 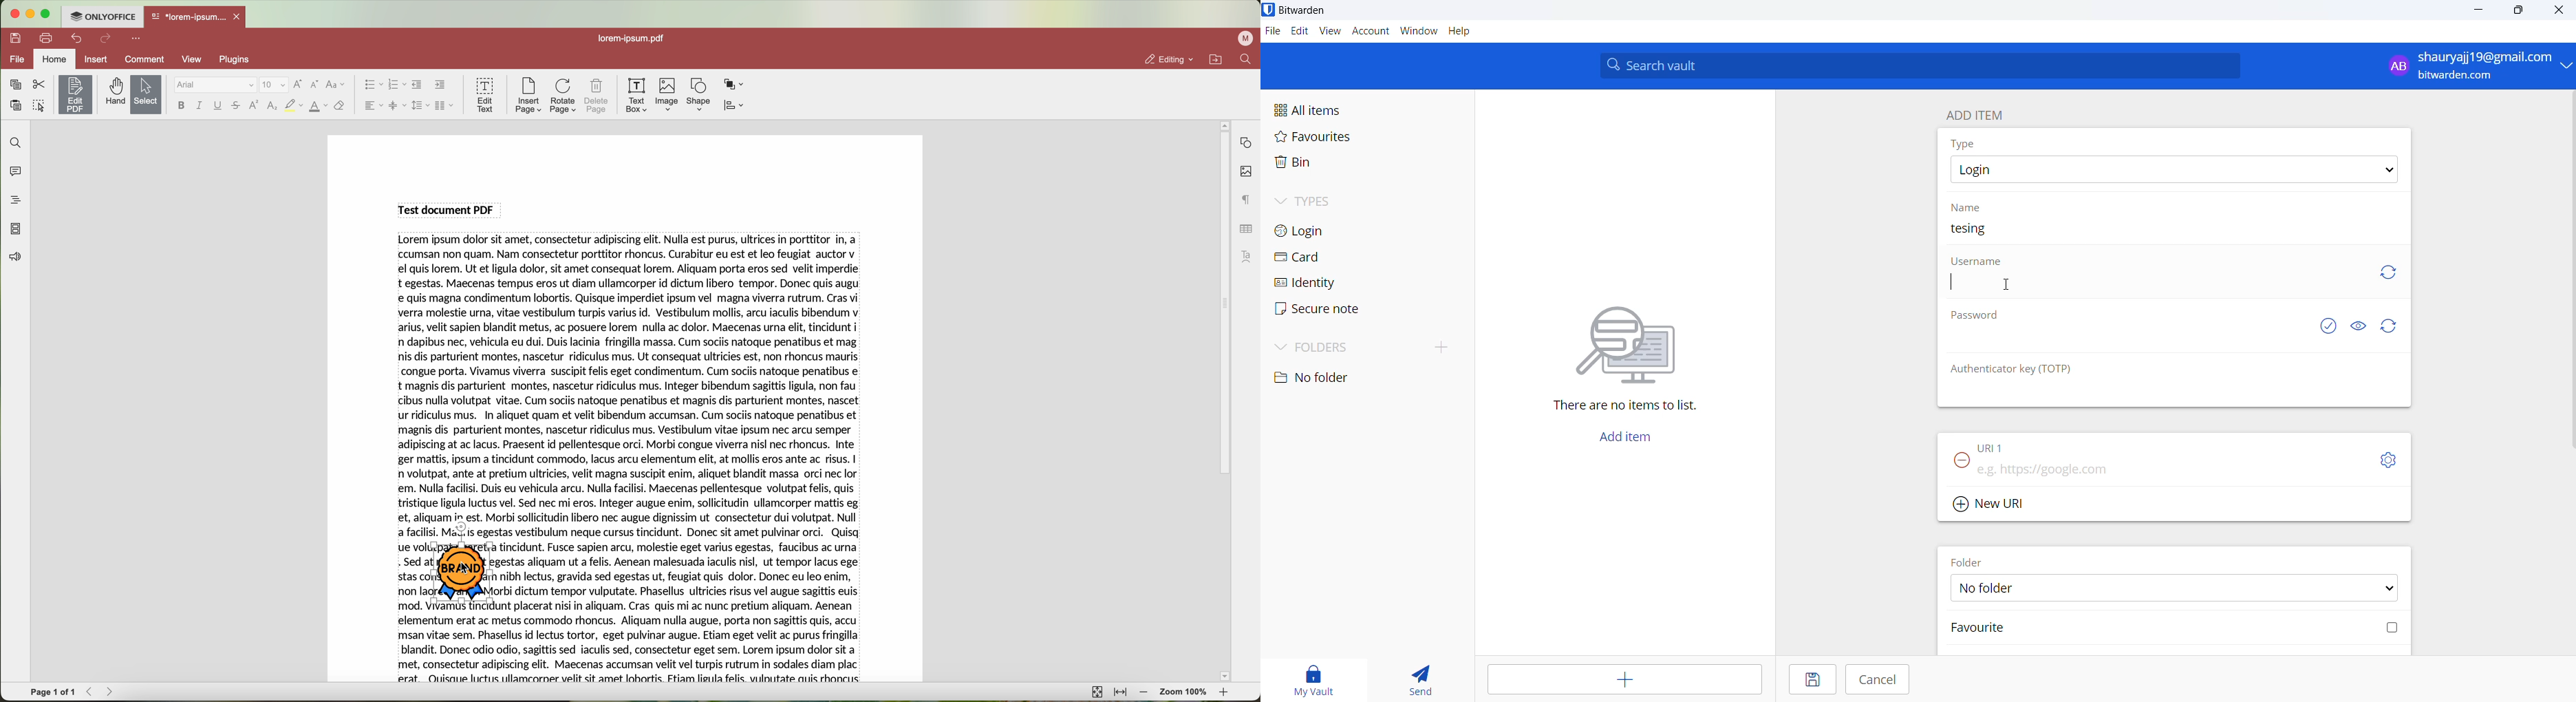 What do you see at coordinates (1144, 692) in the screenshot?
I see `zoom out` at bounding box center [1144, 692].